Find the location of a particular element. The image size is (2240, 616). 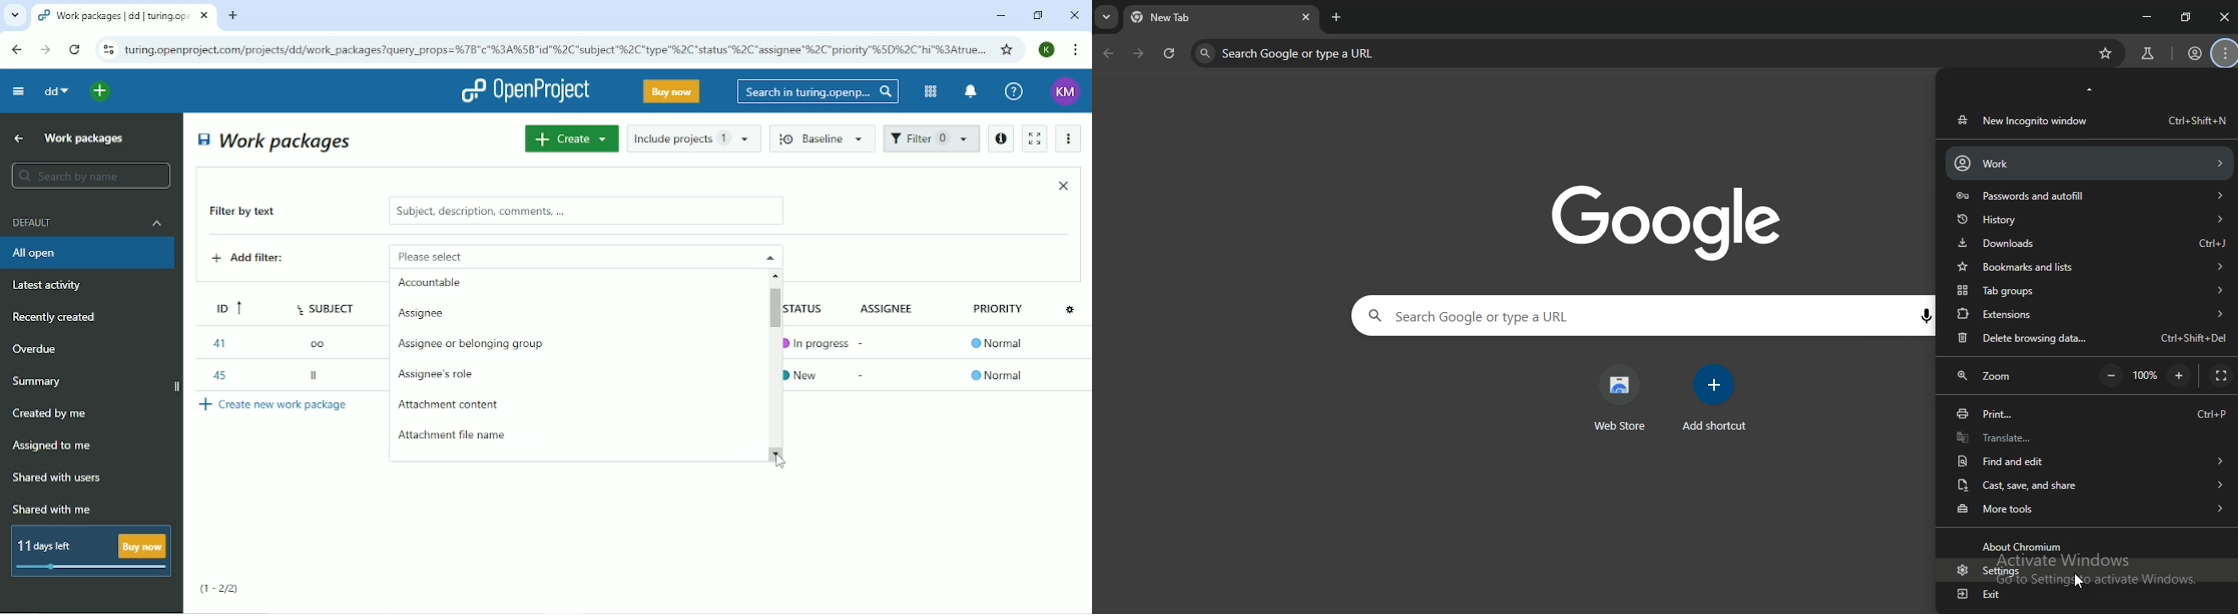

Site address is located at coordinates (555, 48).